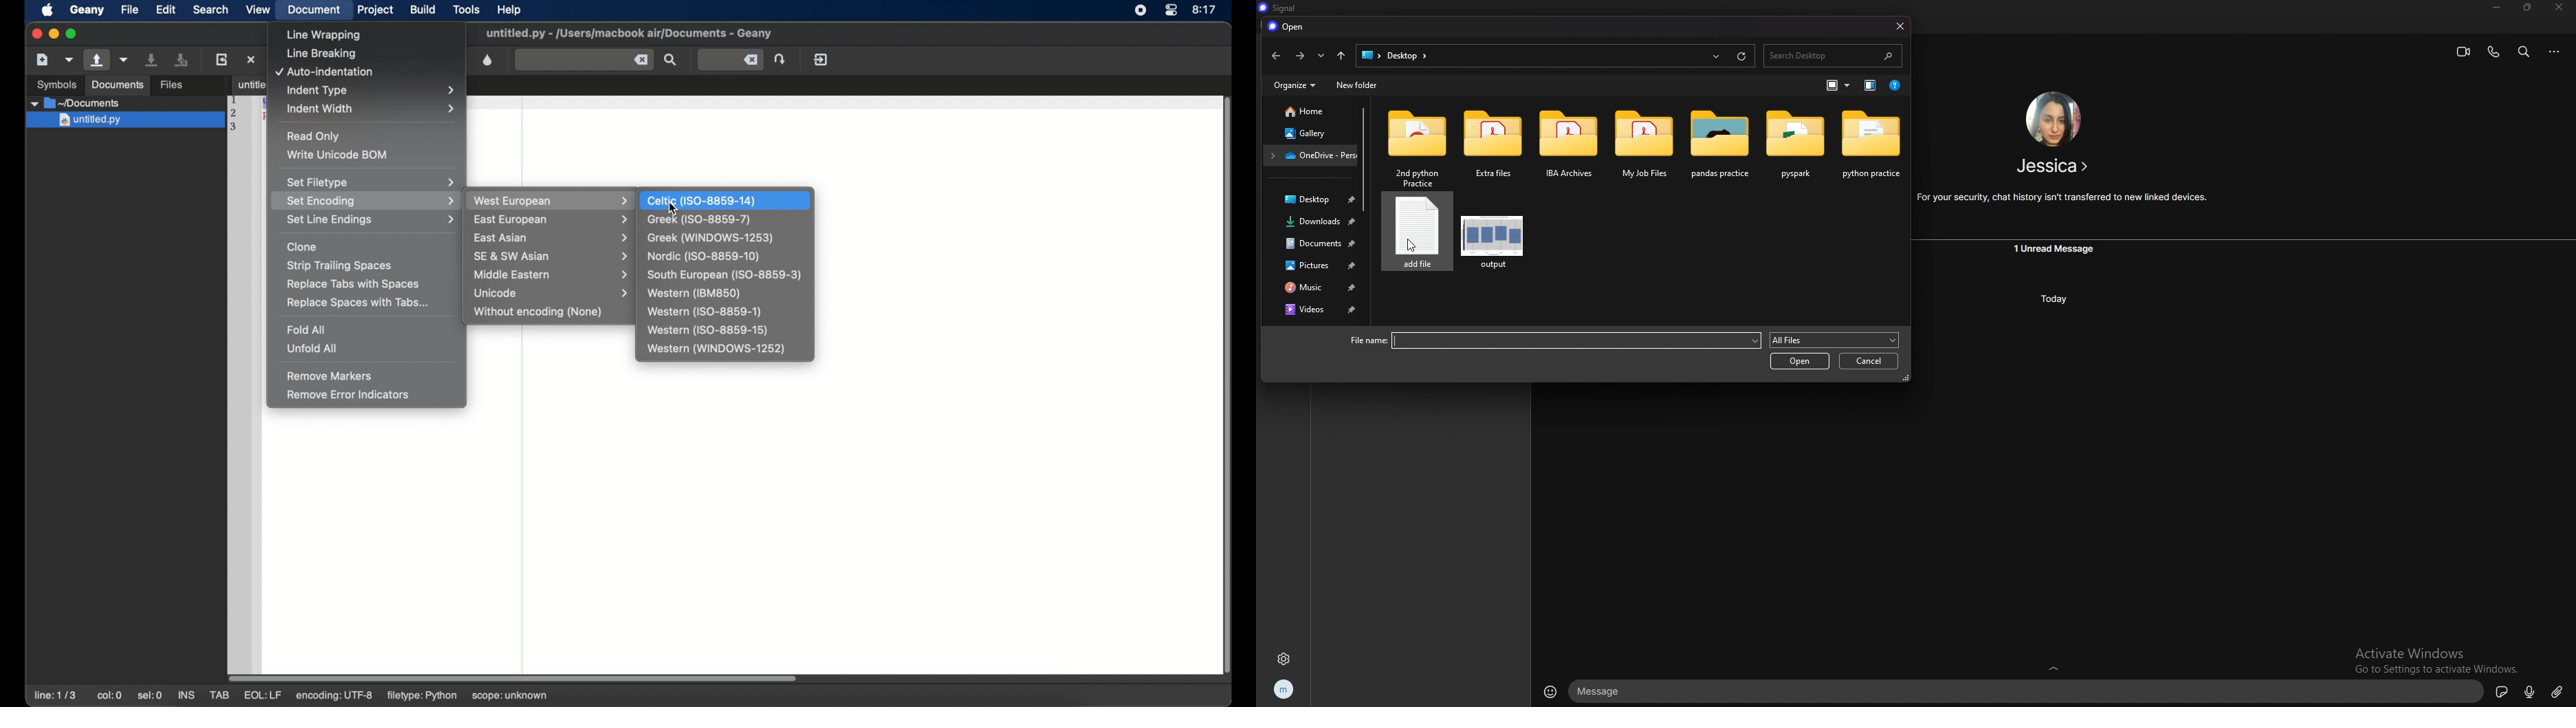 This screenshot has height=728, width=2576. I want to click on new folder, so click(1358, 85).